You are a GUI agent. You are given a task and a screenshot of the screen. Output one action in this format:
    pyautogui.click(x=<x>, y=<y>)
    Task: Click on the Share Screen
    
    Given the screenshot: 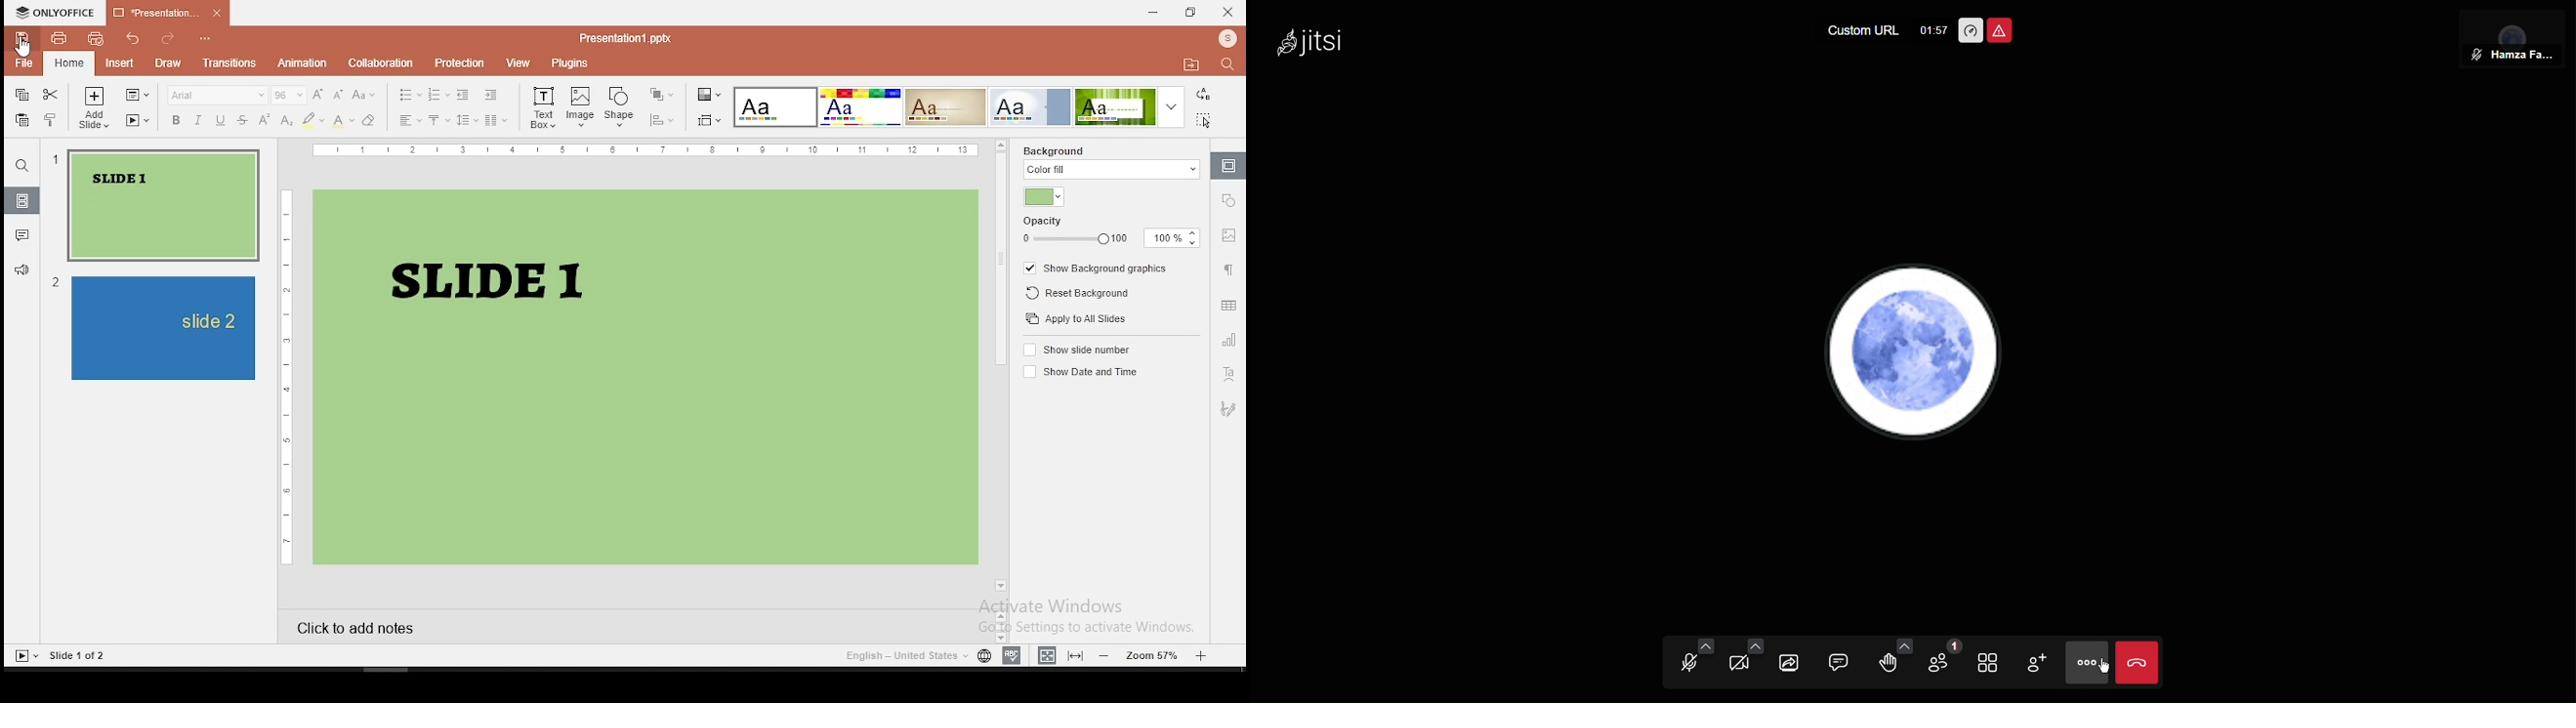 What is the action you would take?
    pyautogui.click(x=1791, y=663)
    